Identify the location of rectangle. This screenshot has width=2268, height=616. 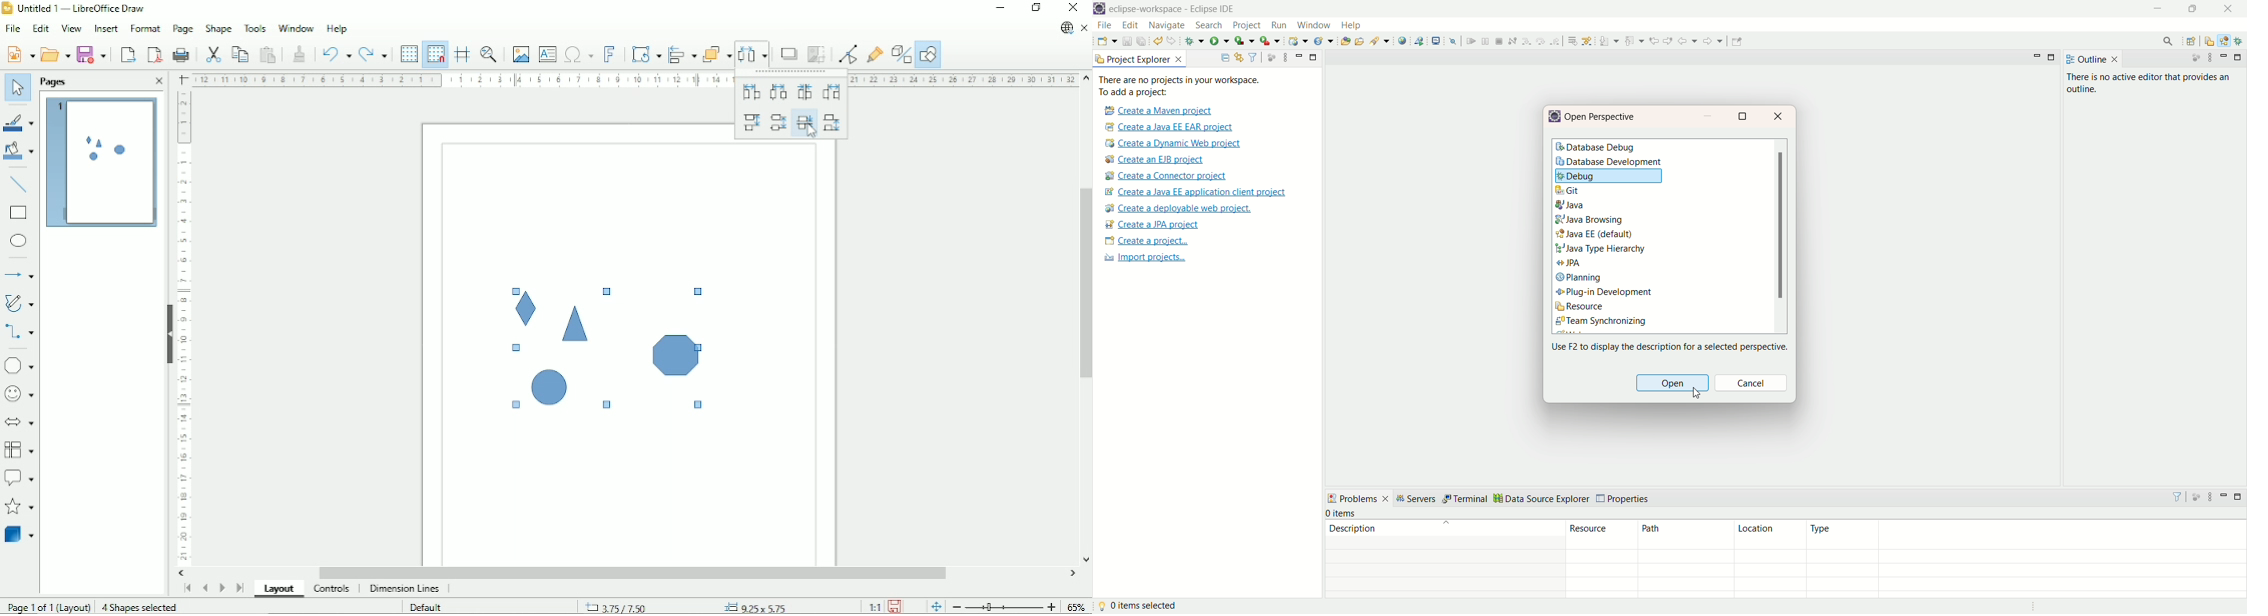
(18, 213).